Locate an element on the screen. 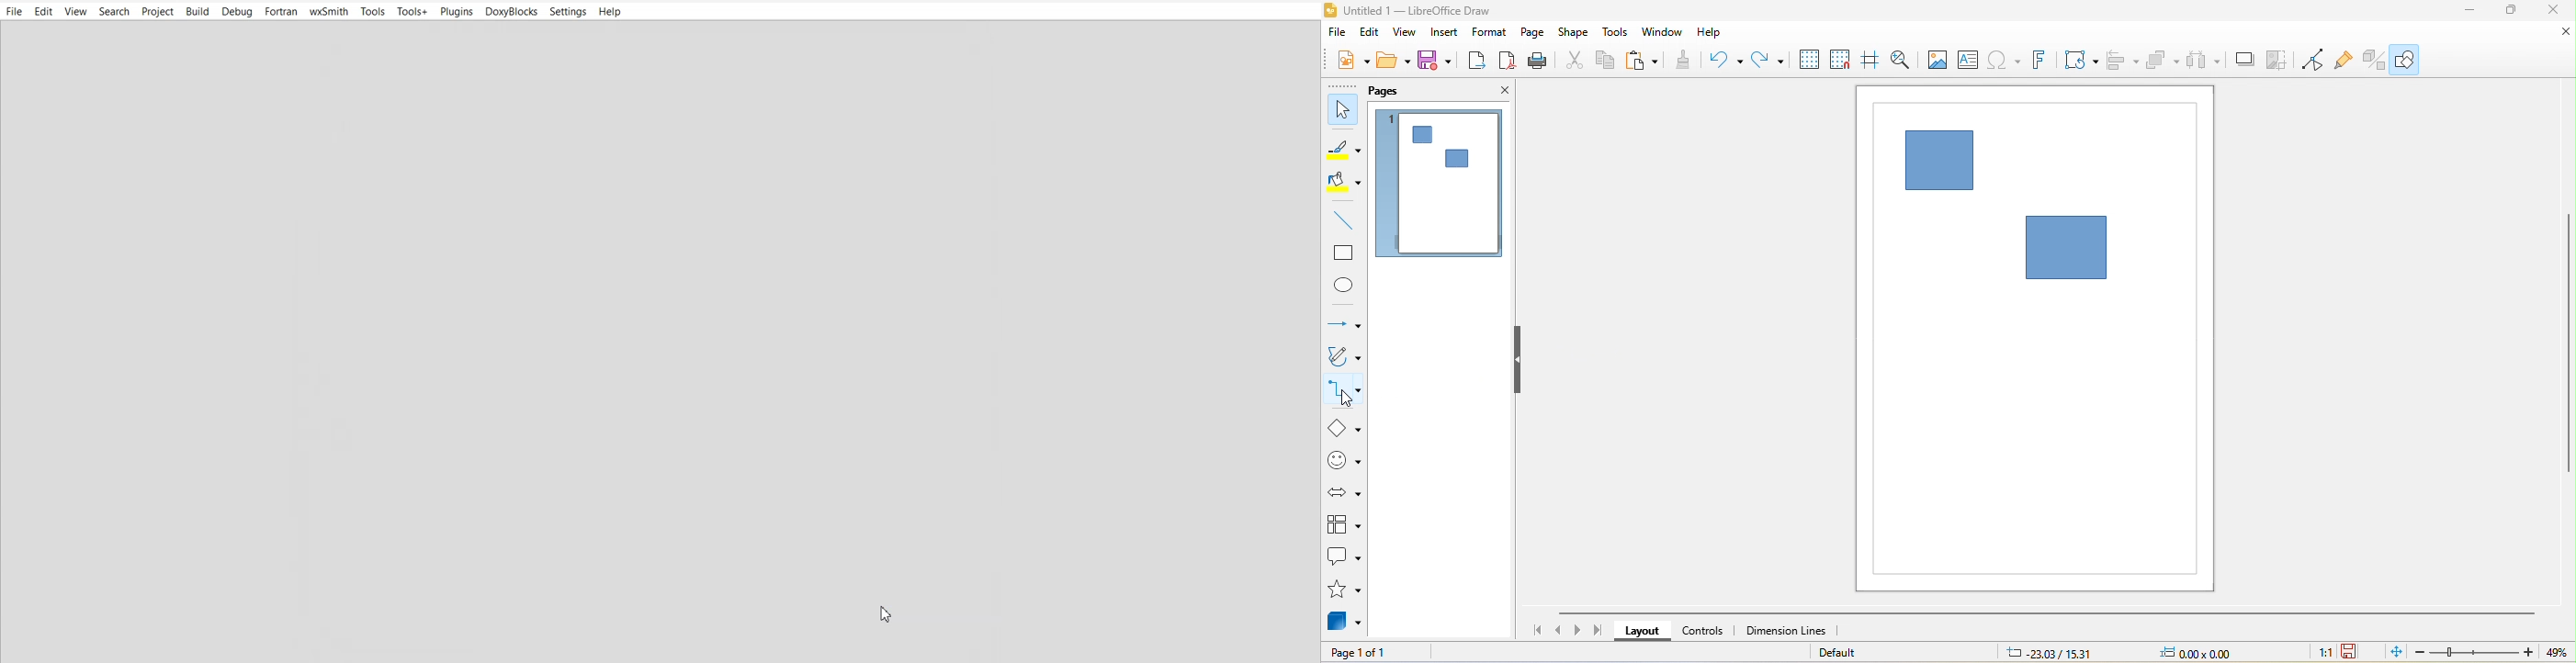  pags is located at coordinates (1395, 93).